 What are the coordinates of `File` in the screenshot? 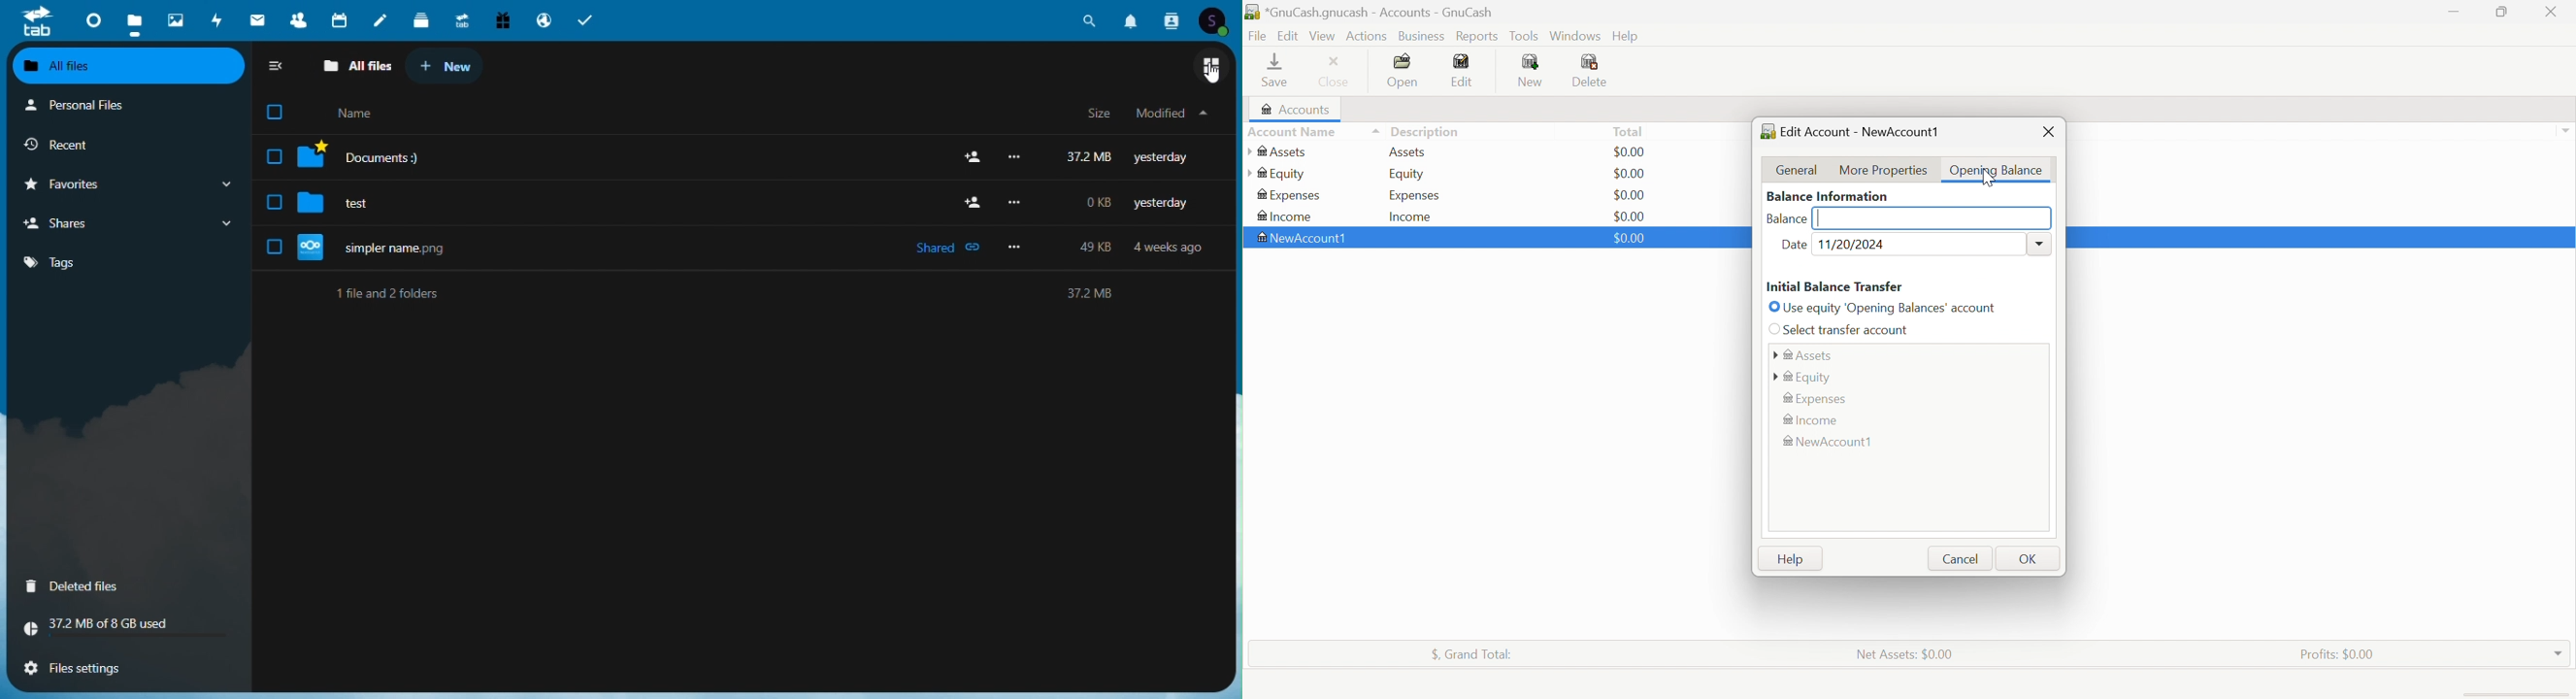 It's located at (1257, 34).